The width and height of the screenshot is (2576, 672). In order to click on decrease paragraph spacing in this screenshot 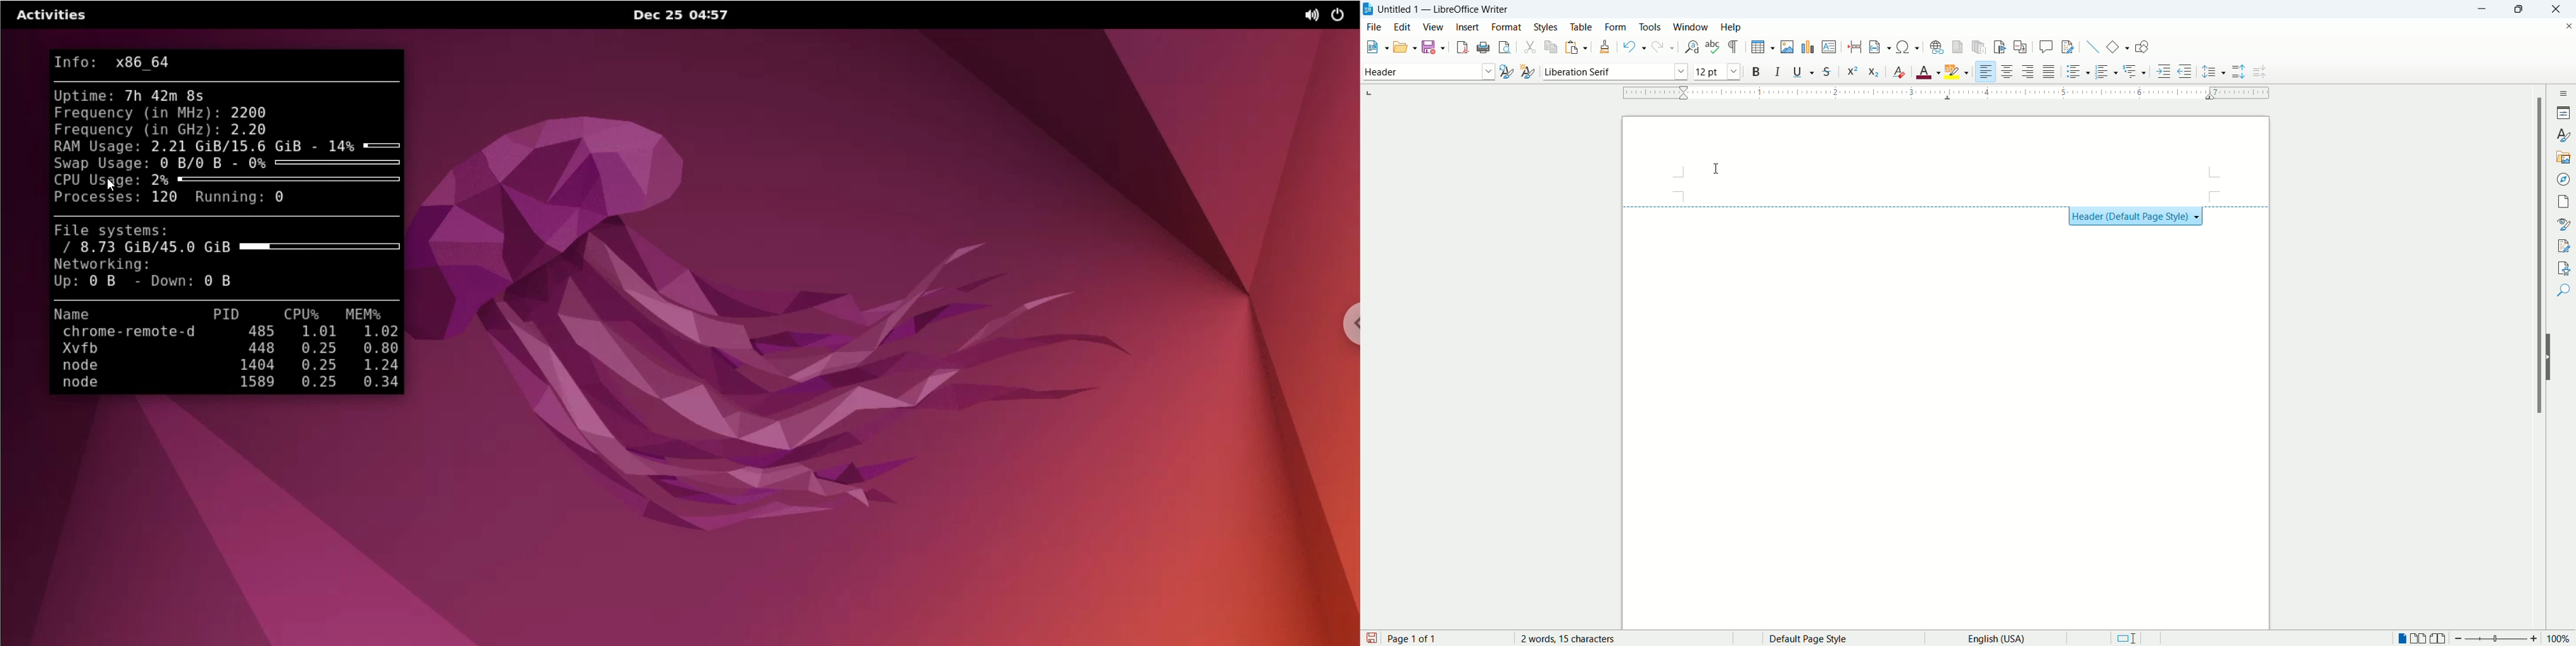, I will do `click(2262, 72)`.